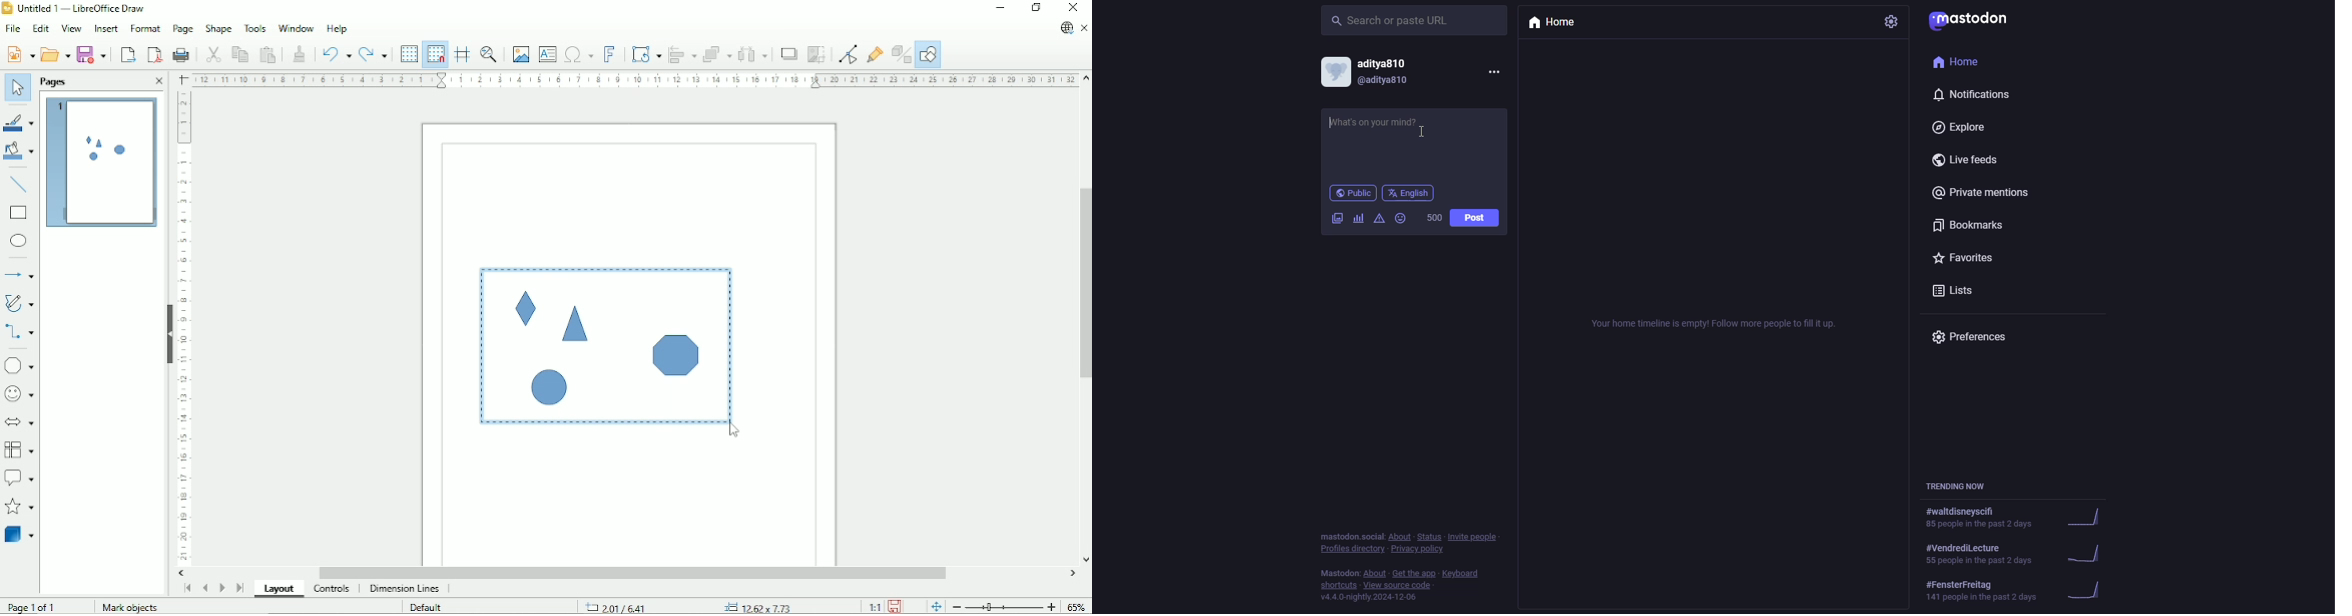 The height and width of the screenshot is (616, 2352). What do you see at coordinates (2021, 517) in the screenshot?
I see `trending now` at bounding box center [2021, 517].